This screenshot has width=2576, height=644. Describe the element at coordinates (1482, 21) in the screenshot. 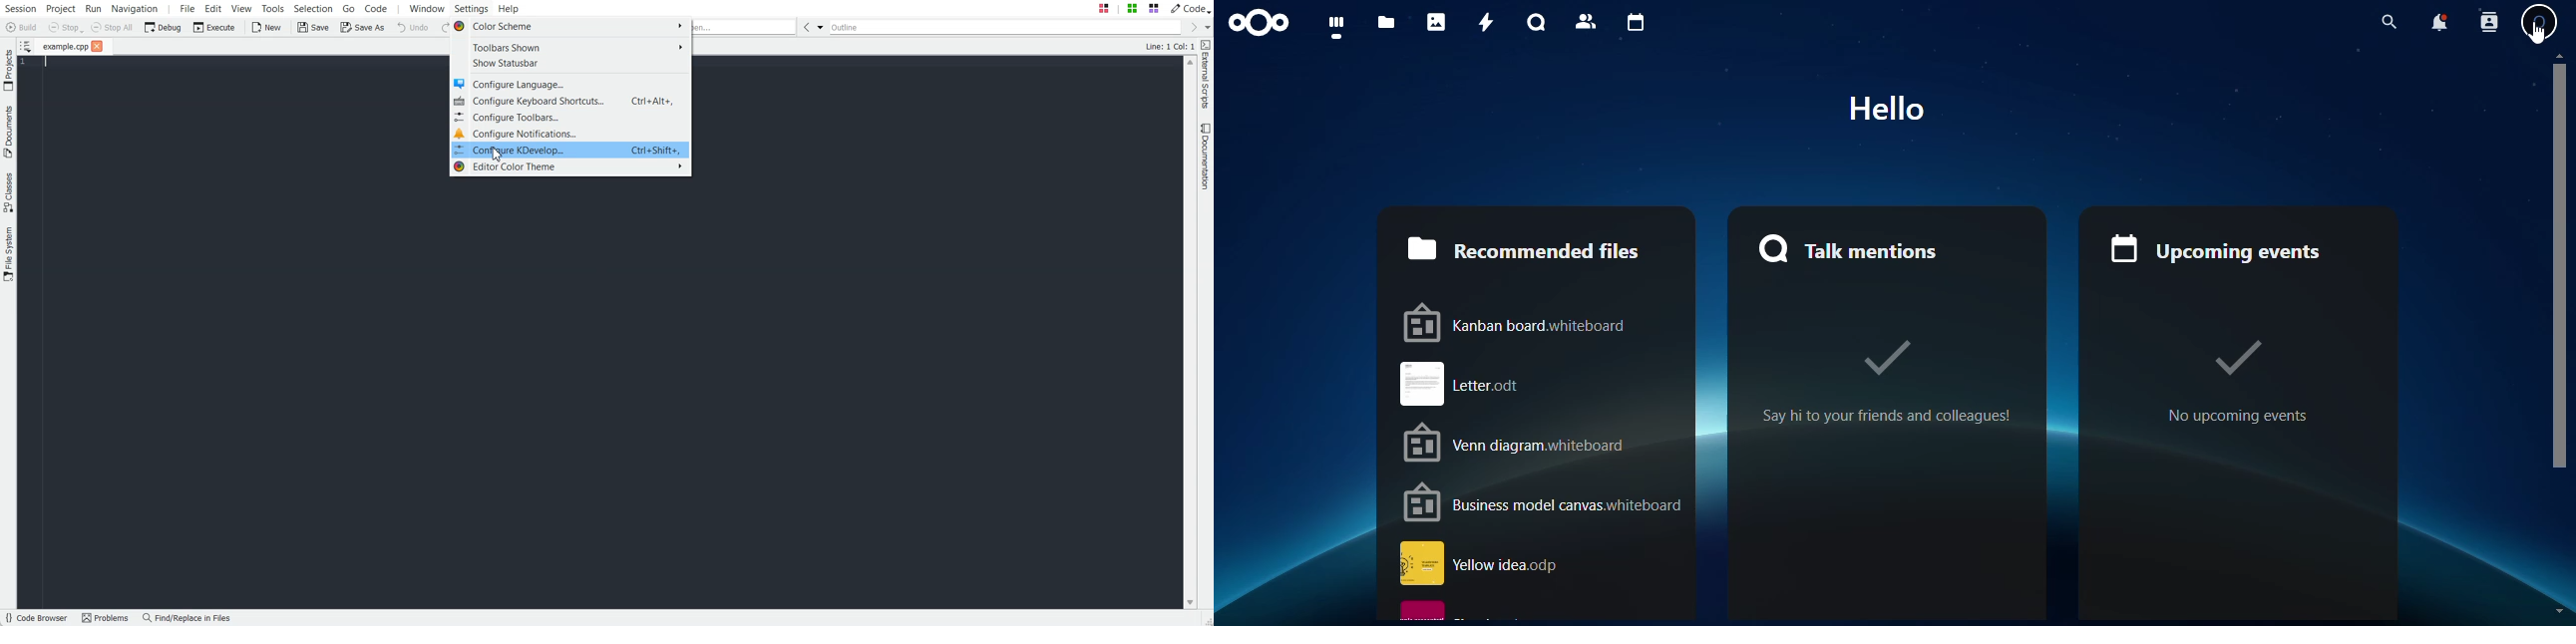

I see `activity` at that location.